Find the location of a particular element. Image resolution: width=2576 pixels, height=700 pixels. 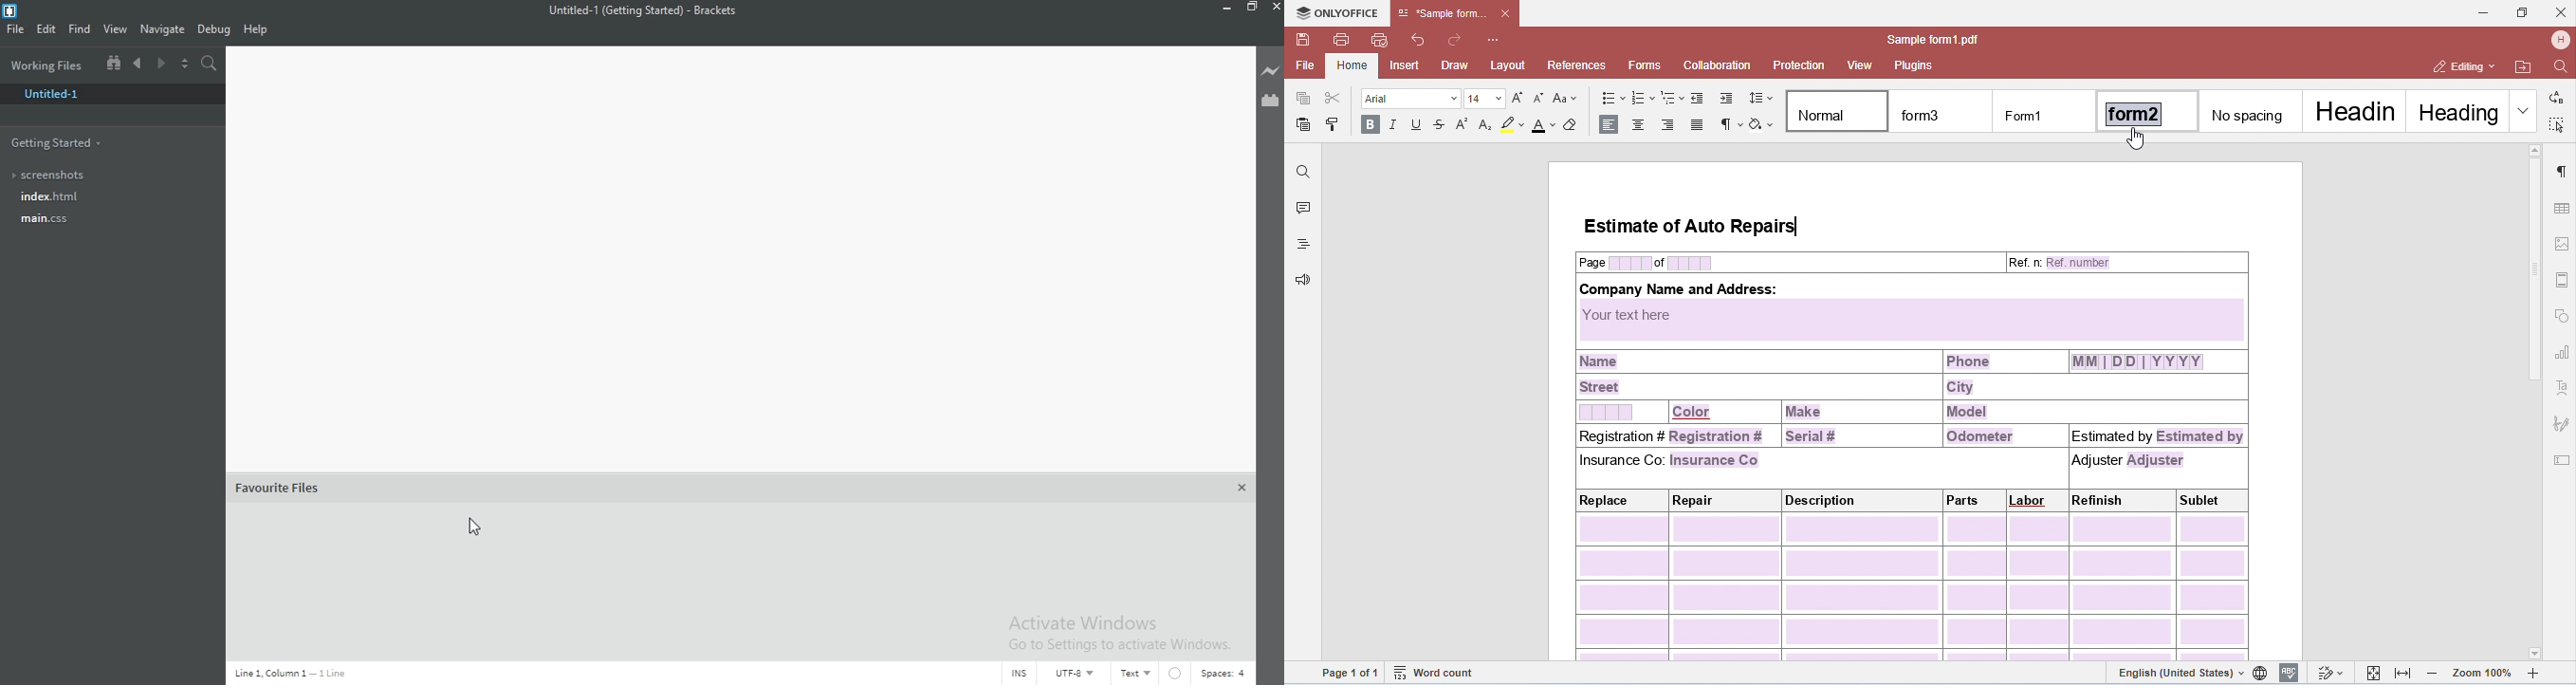

Minimise is located at coordinates (1225, 8).